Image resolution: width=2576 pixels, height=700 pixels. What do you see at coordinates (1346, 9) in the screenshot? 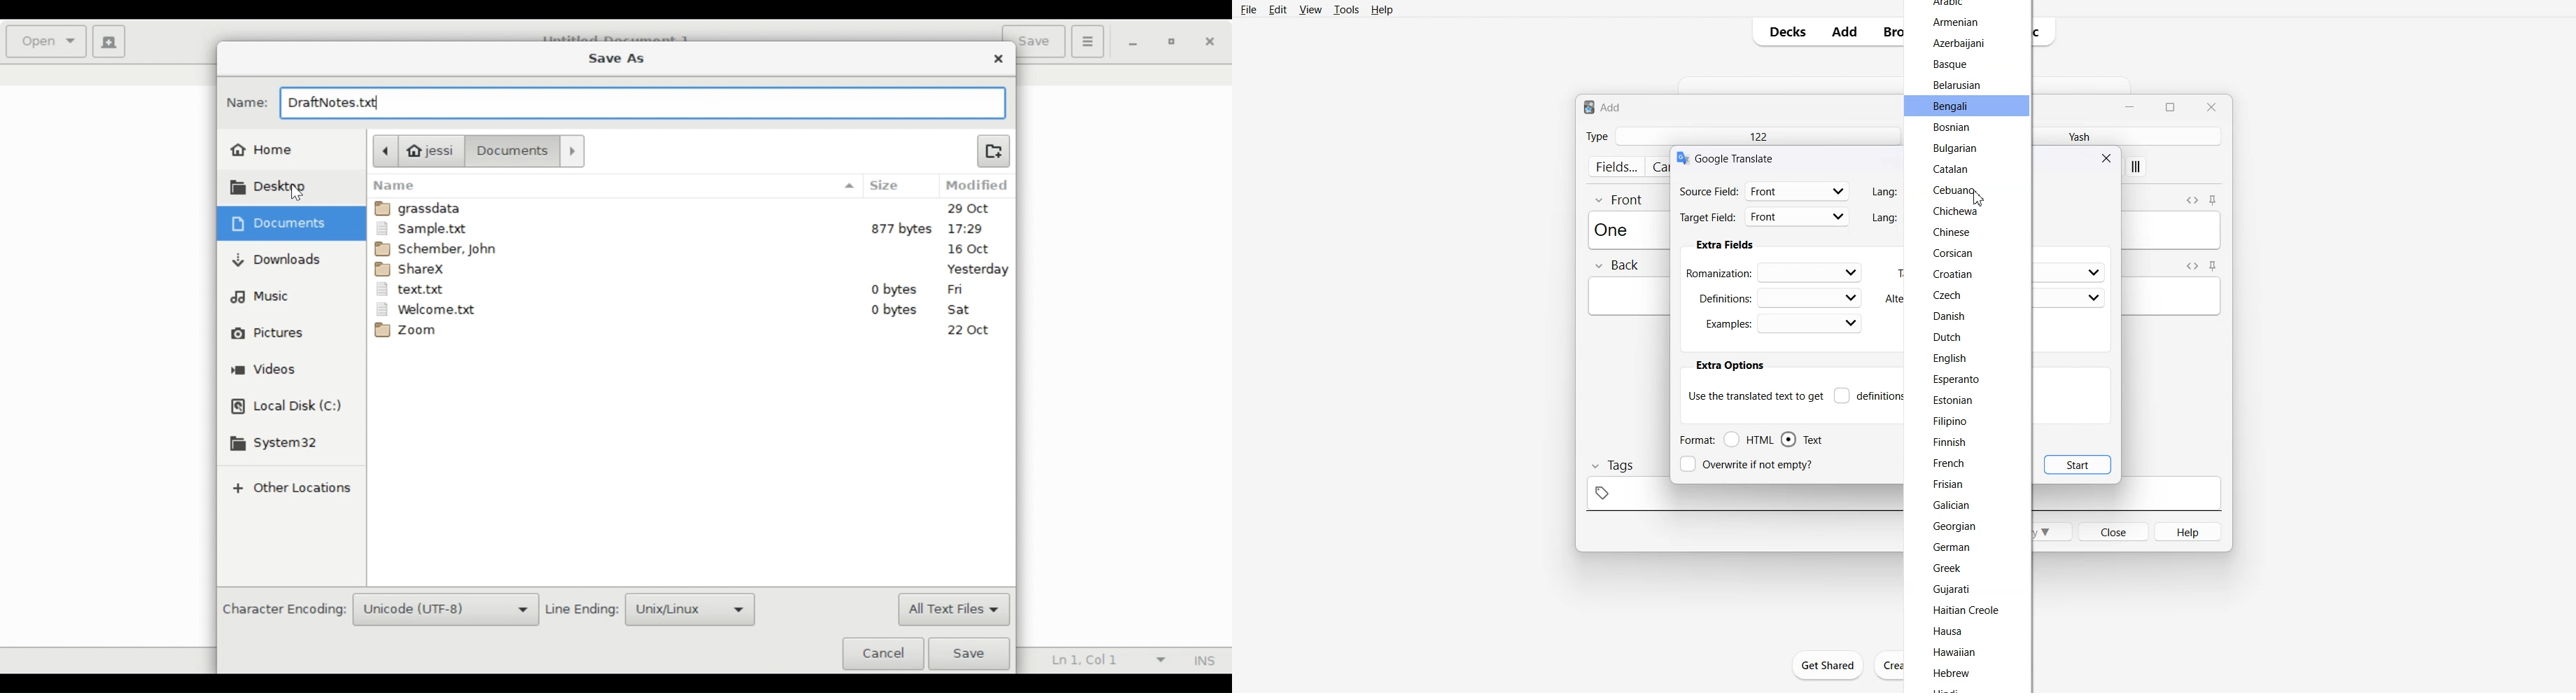
I see `Tools` at bounding box center [1346, 9].